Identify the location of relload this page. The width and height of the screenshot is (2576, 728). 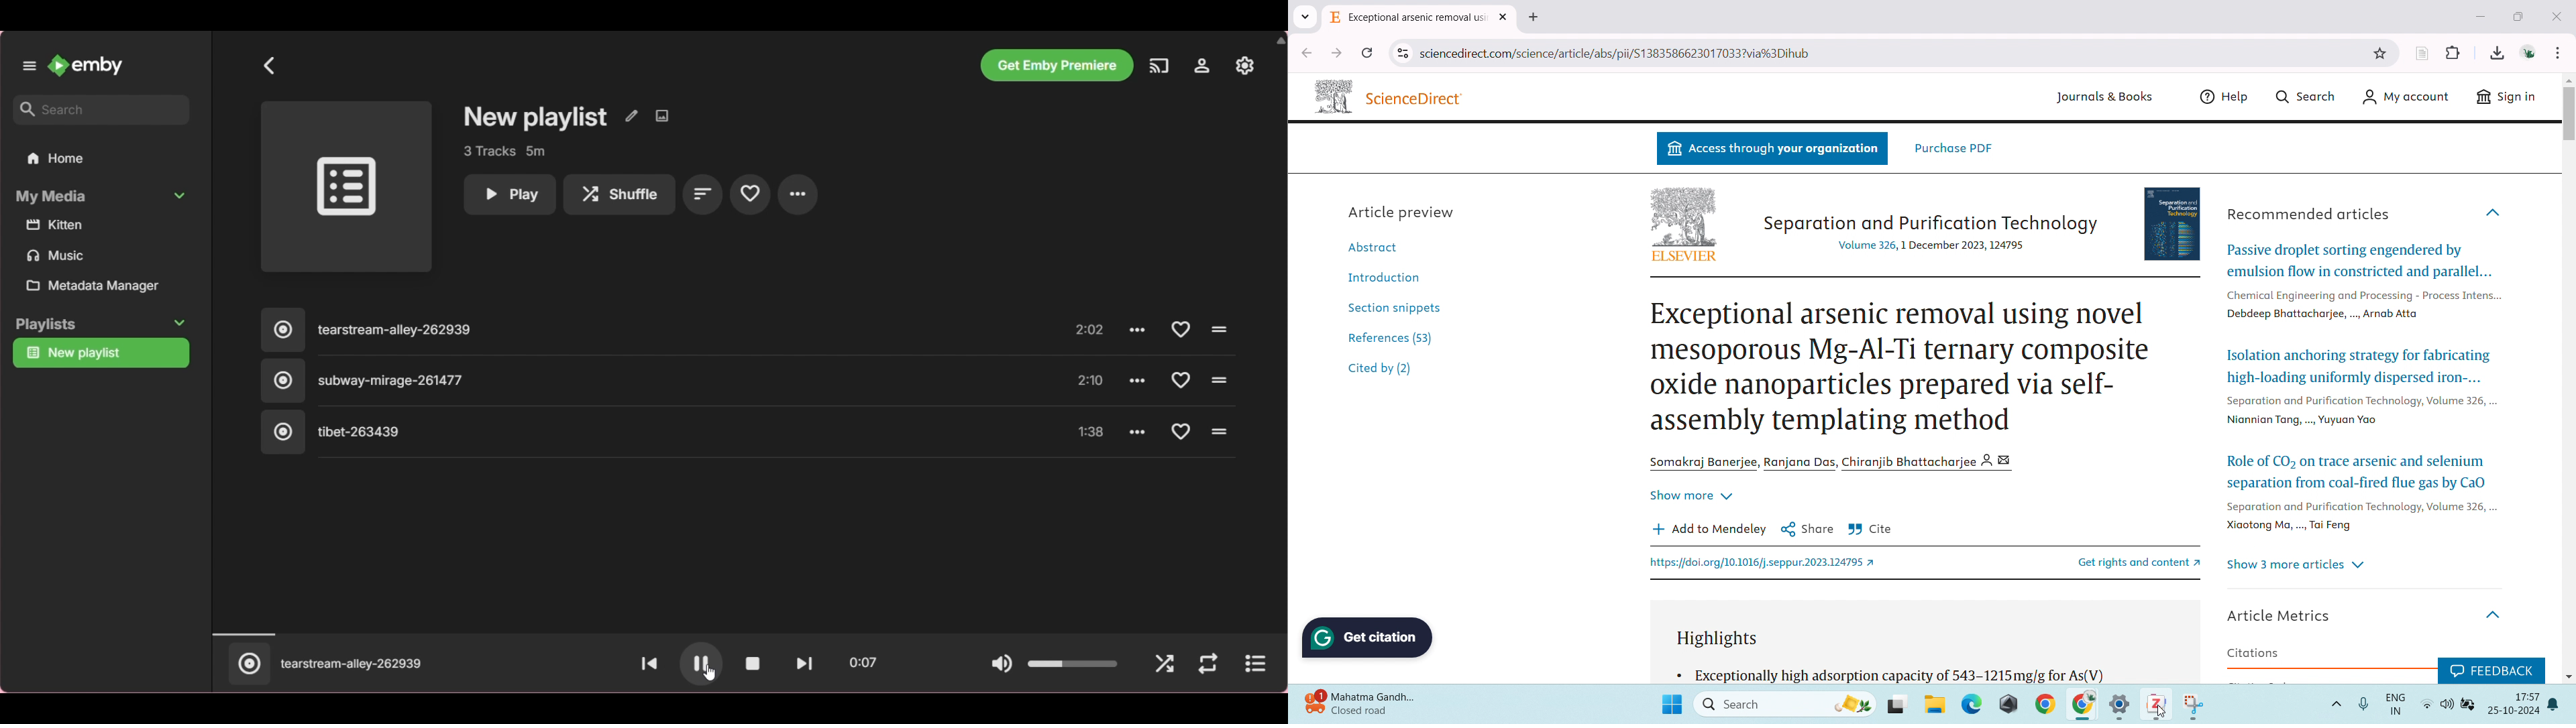
(1367, 53).